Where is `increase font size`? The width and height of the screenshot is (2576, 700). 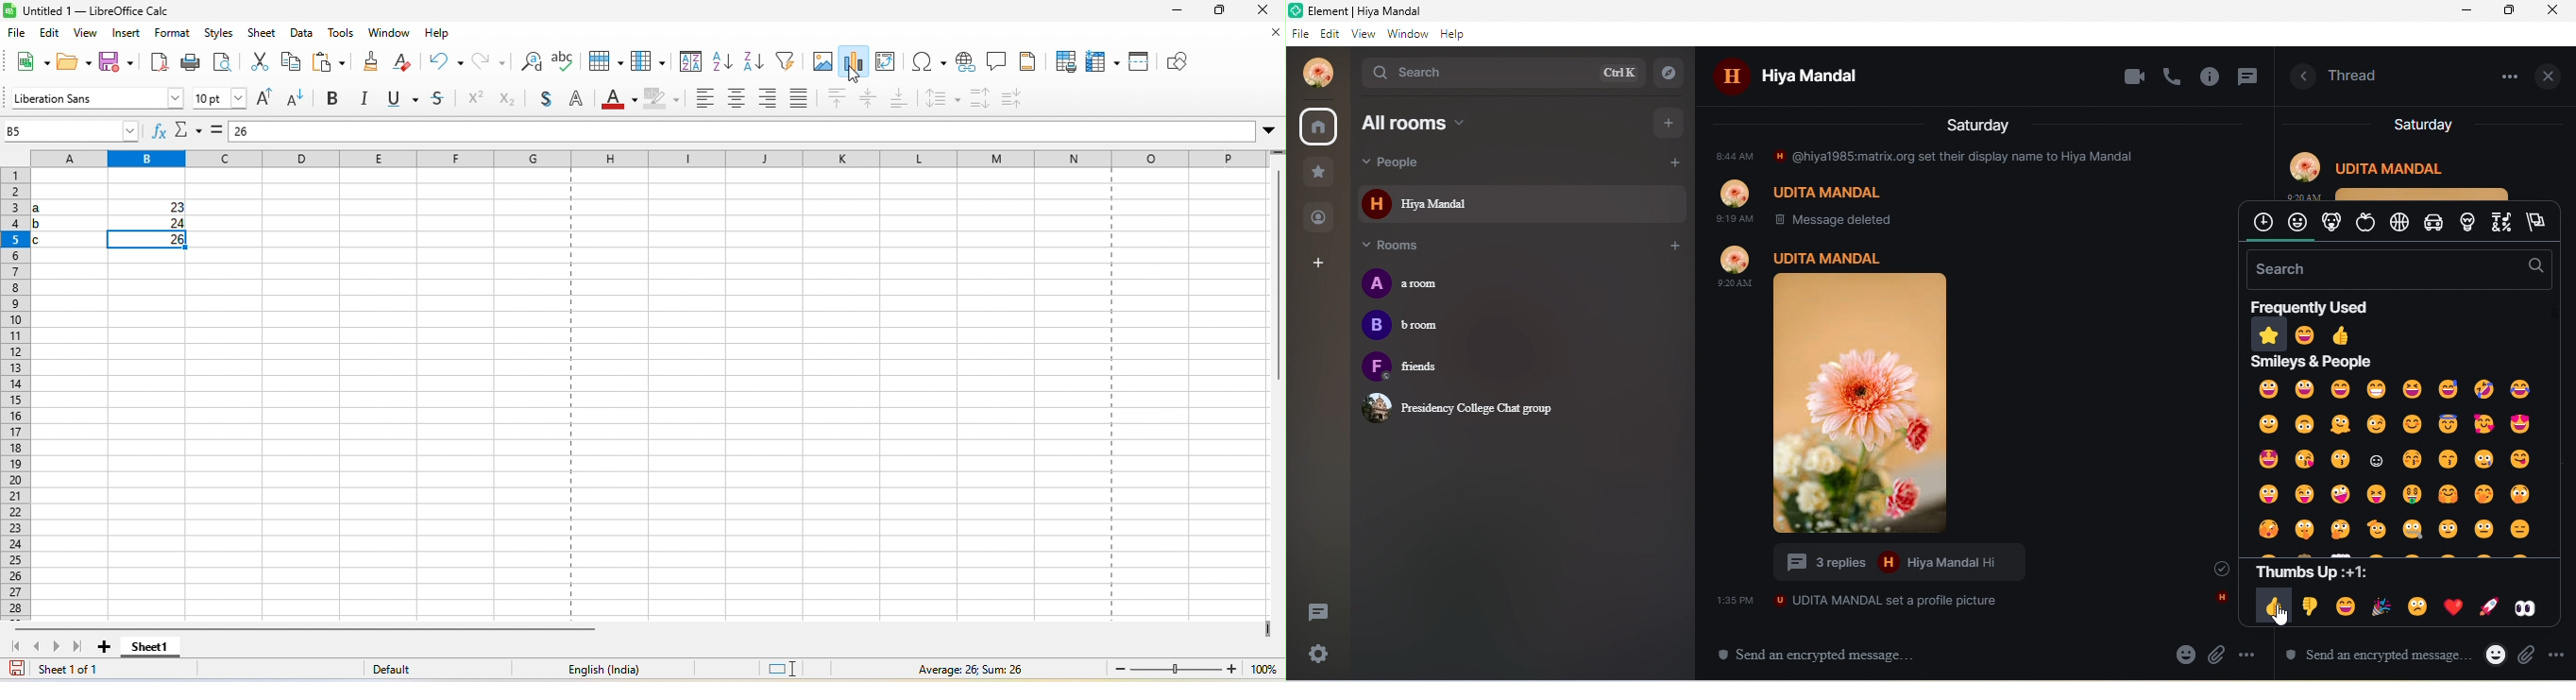 increase font size is located at coordinates (265, 99).